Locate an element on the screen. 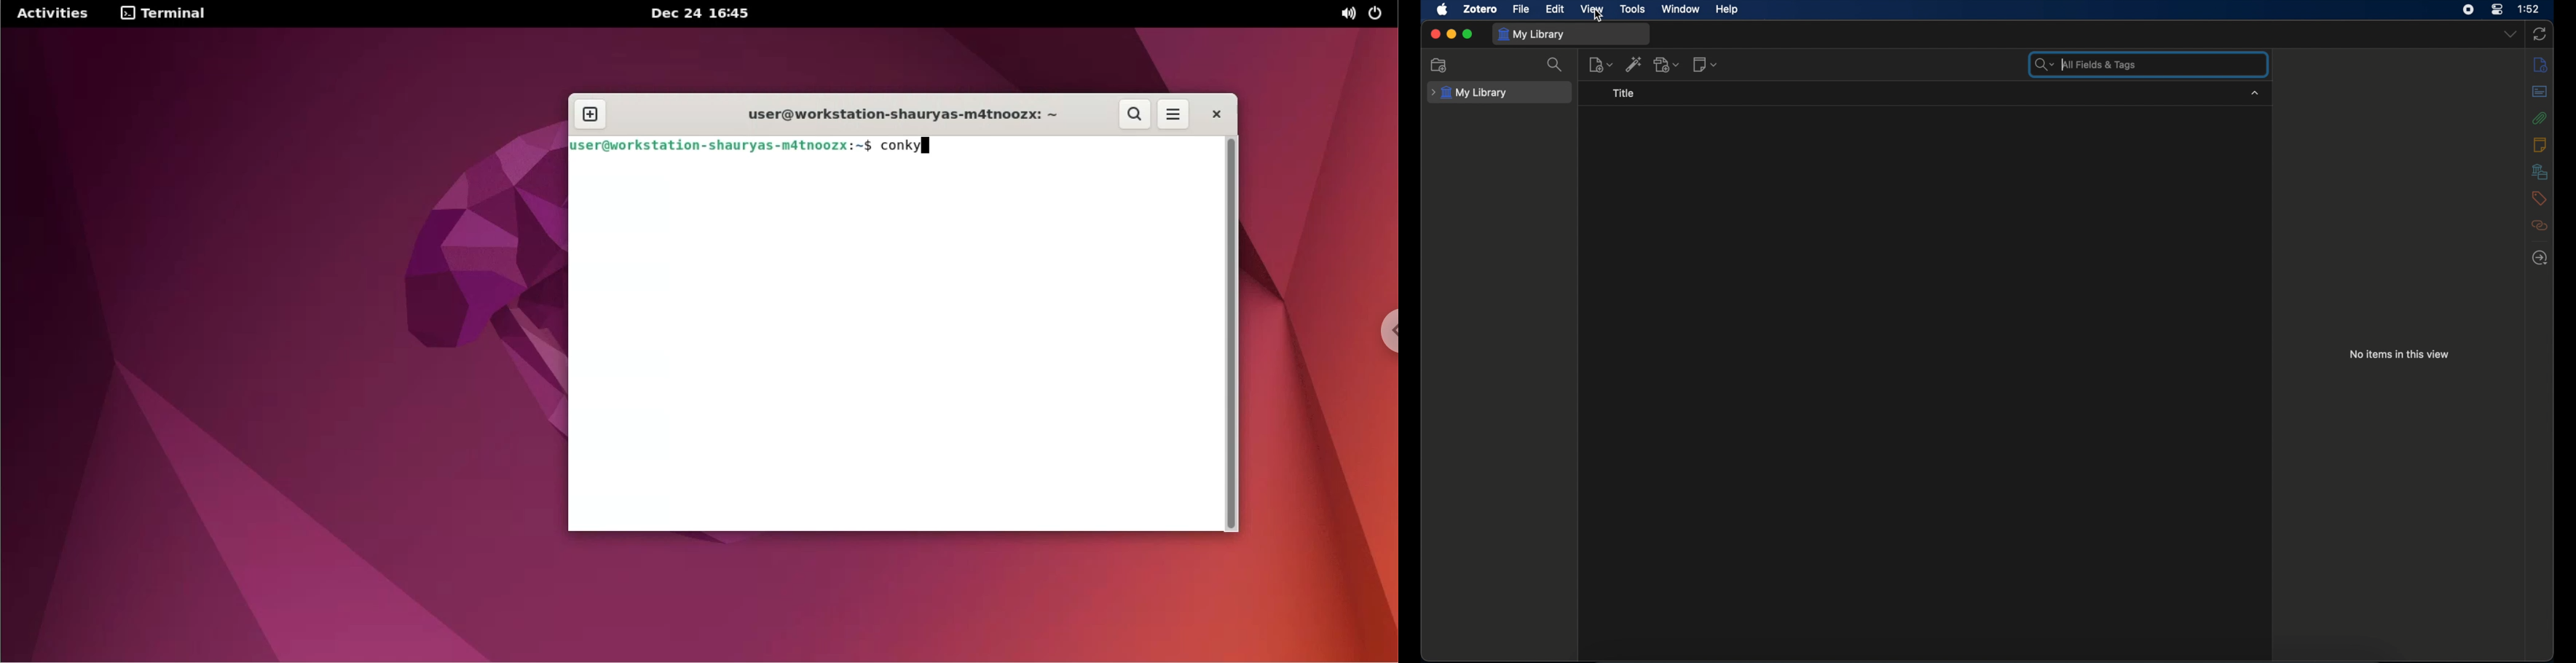 The image size is (2576, 672). add attachment is located at coordinates (1668, 65).